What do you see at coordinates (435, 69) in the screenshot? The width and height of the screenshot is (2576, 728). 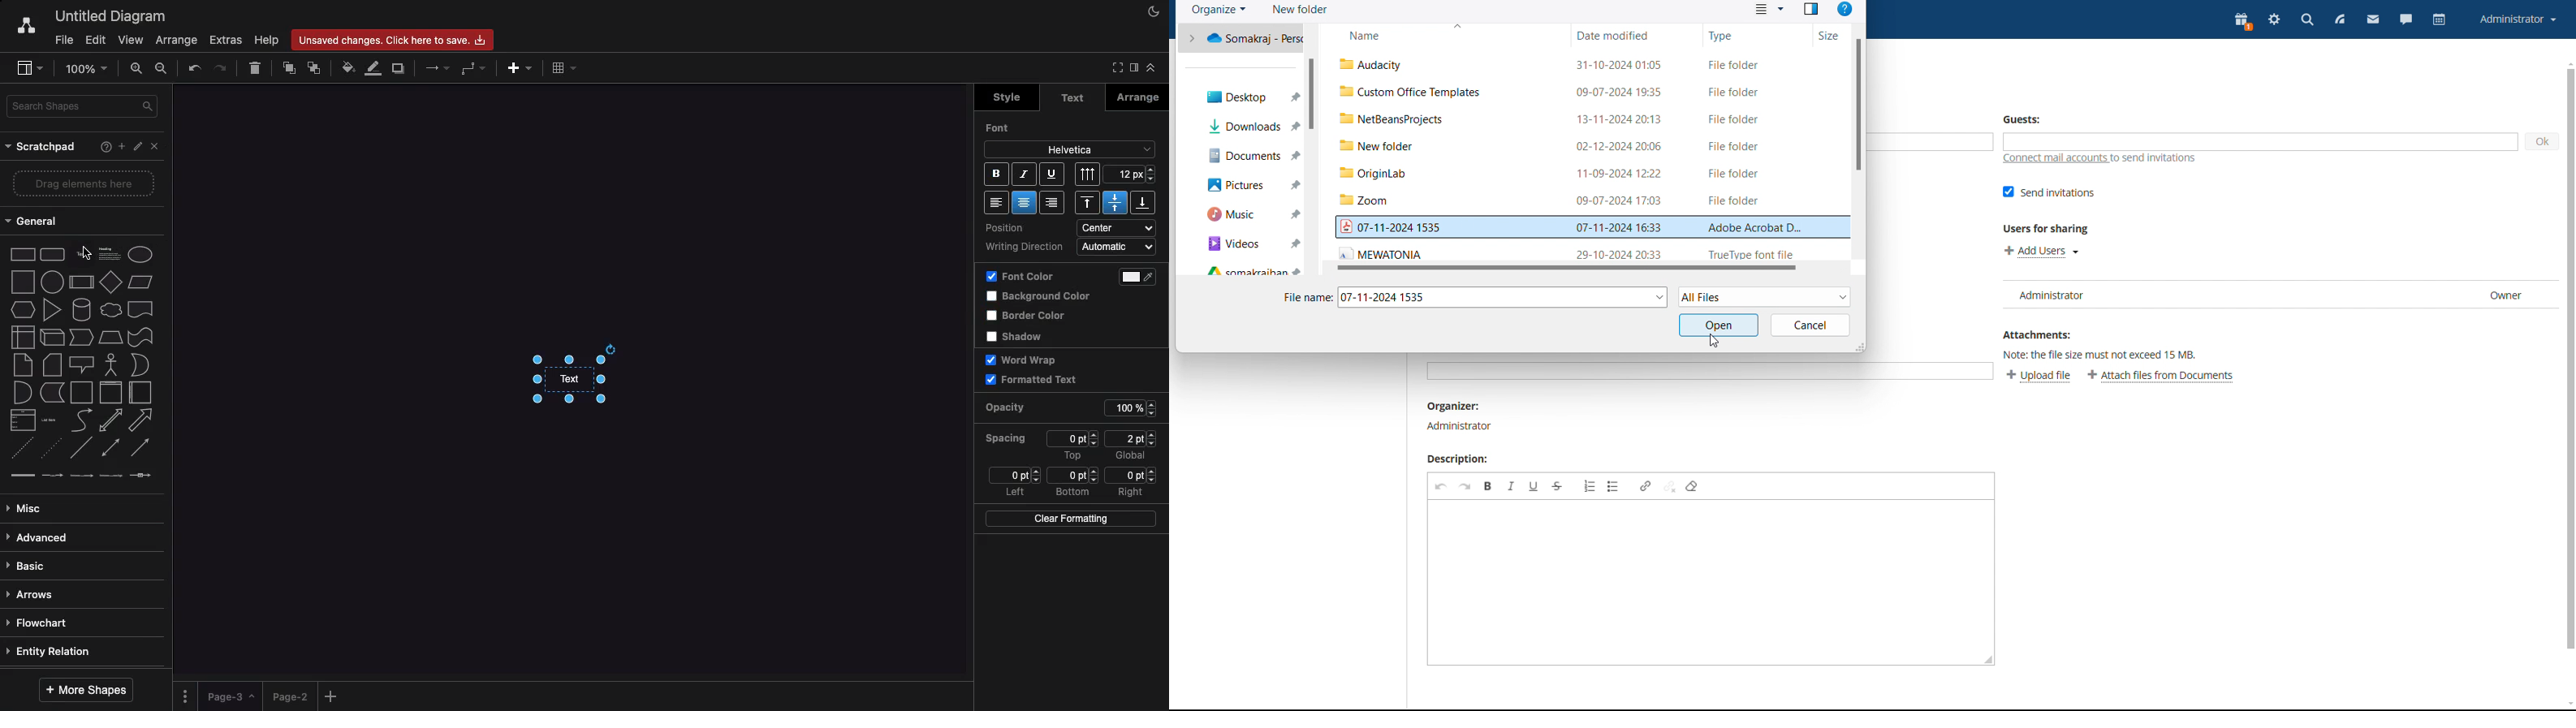 I see `Arrows` at bounding box center [435, 69].